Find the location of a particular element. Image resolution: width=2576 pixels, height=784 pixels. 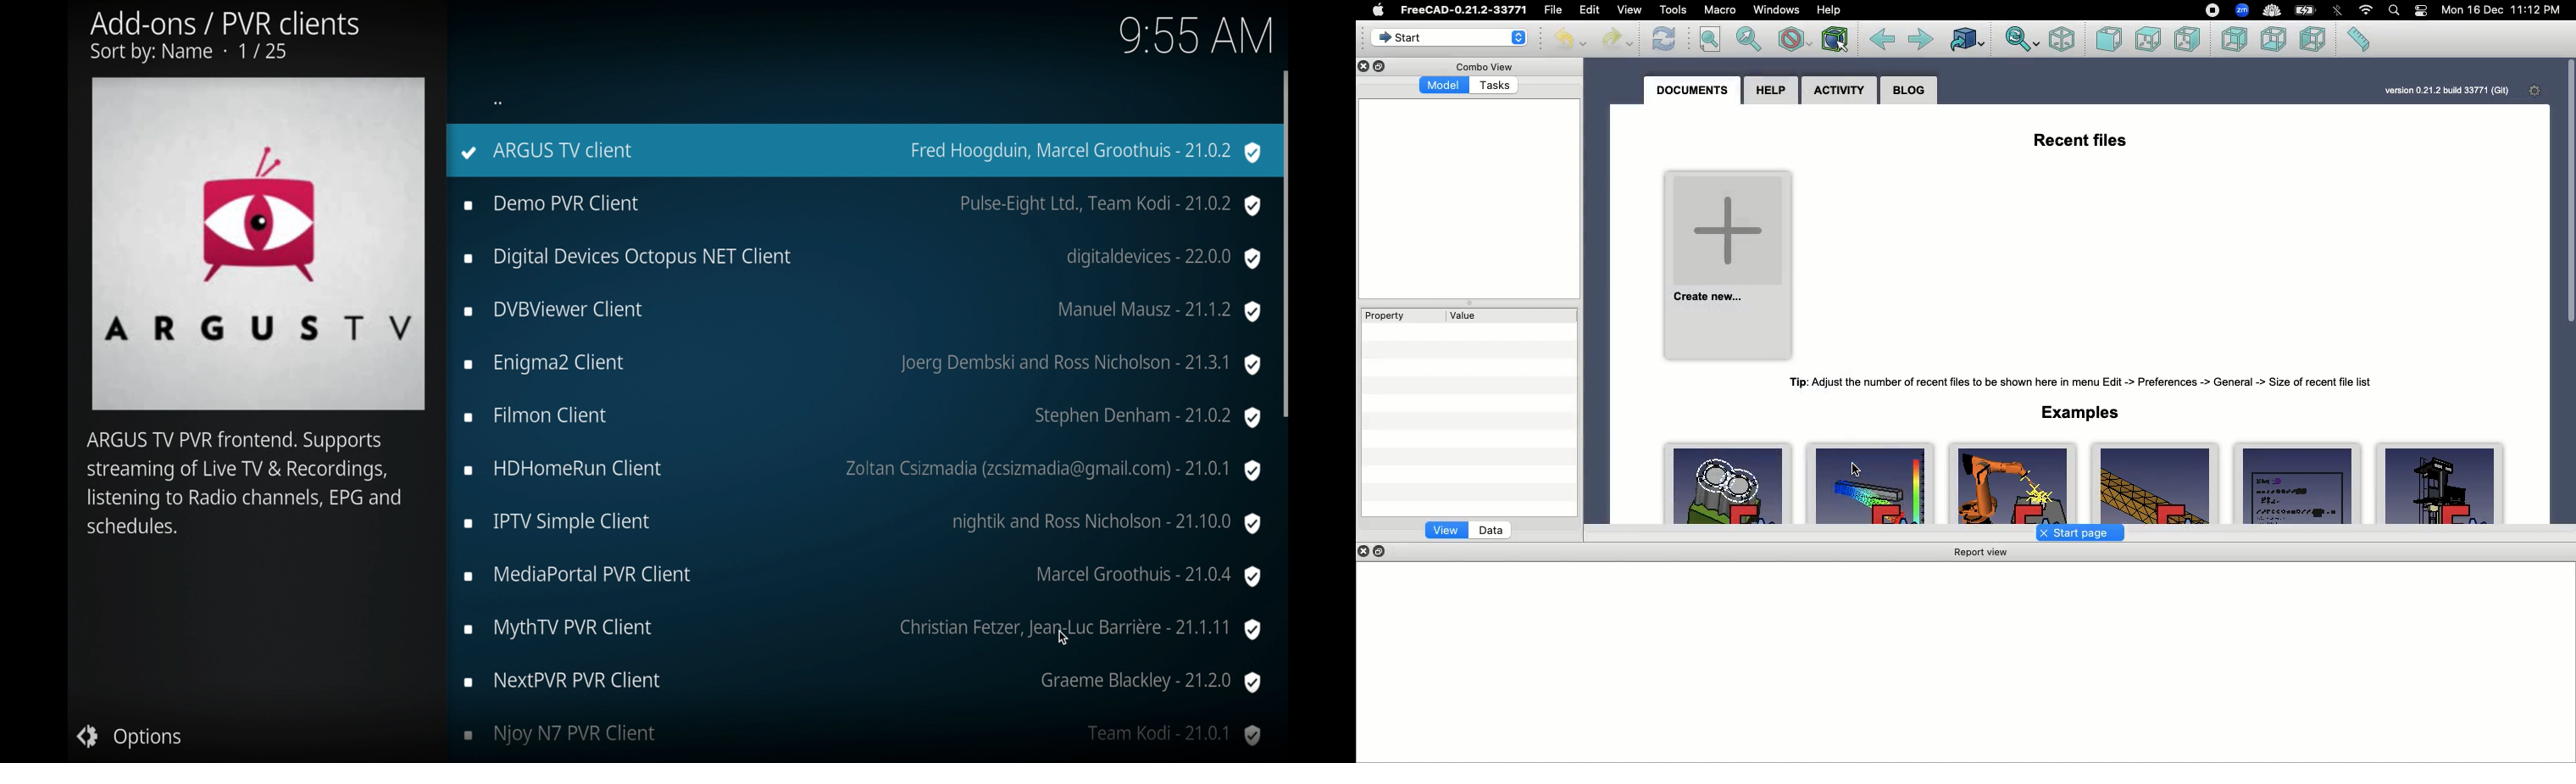

add-ons/pvr clients is located at coordinates (225, 37).